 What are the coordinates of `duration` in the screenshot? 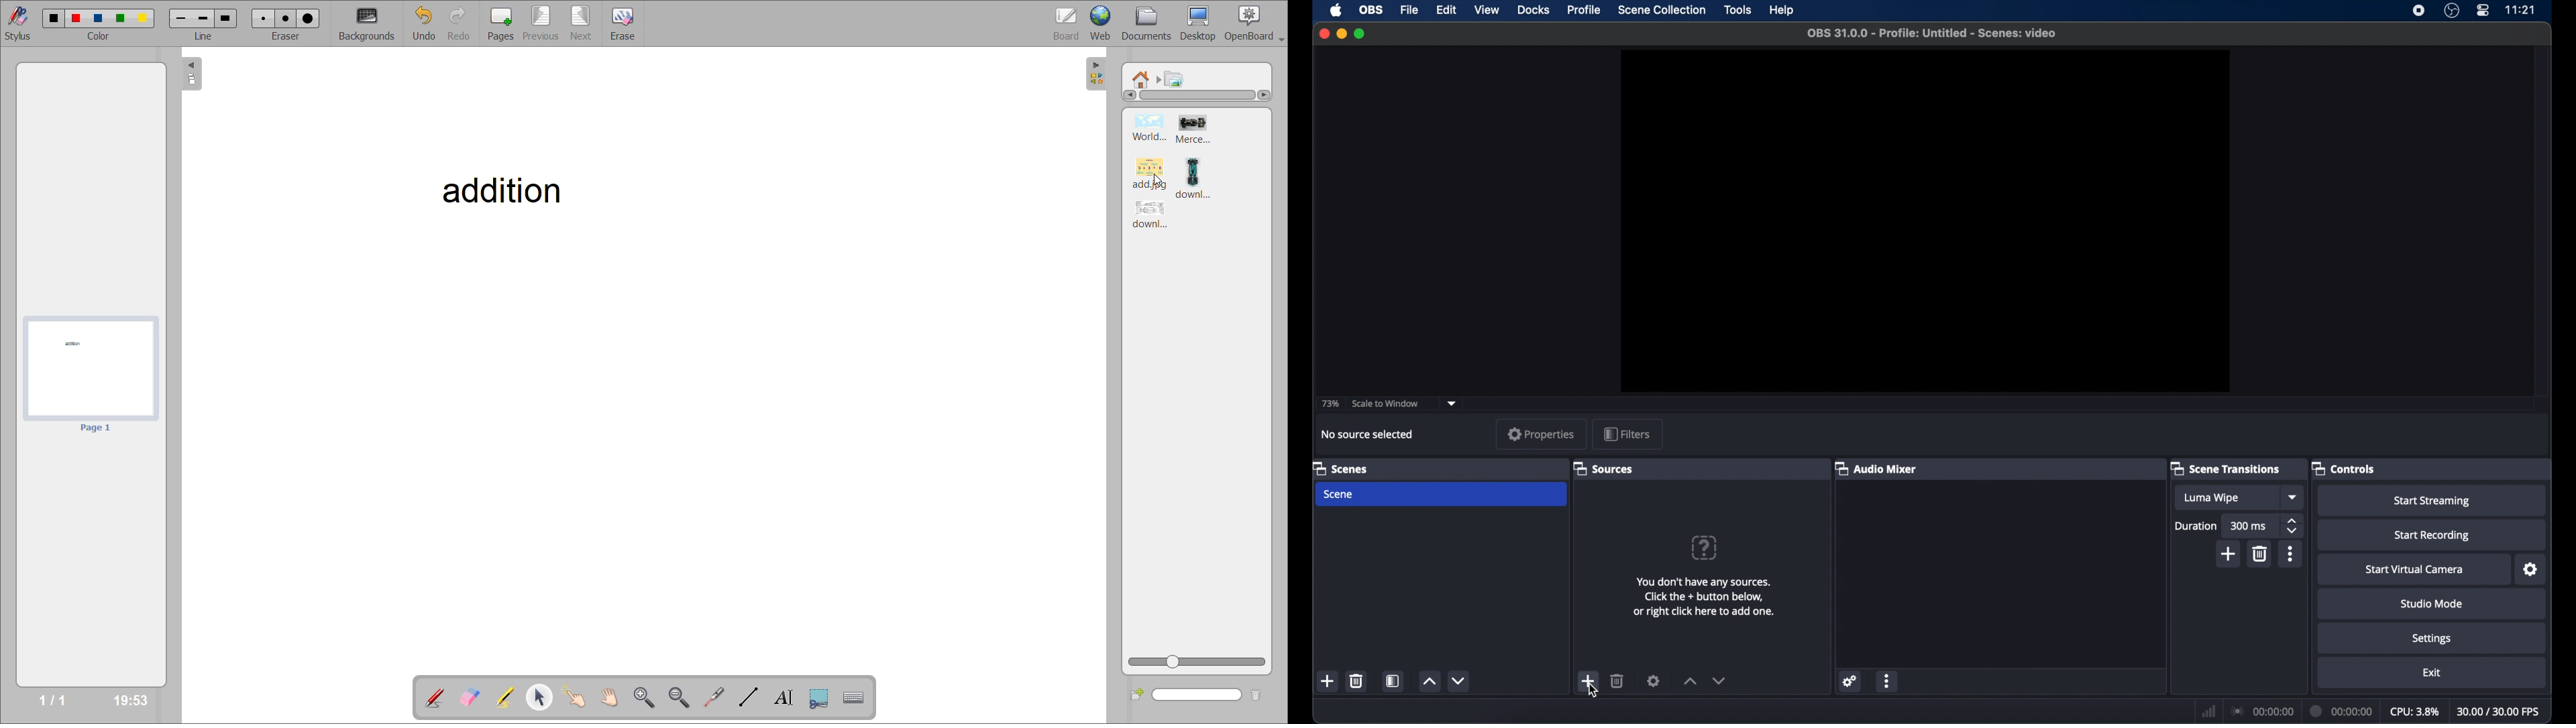 It's located at (2341, 711).